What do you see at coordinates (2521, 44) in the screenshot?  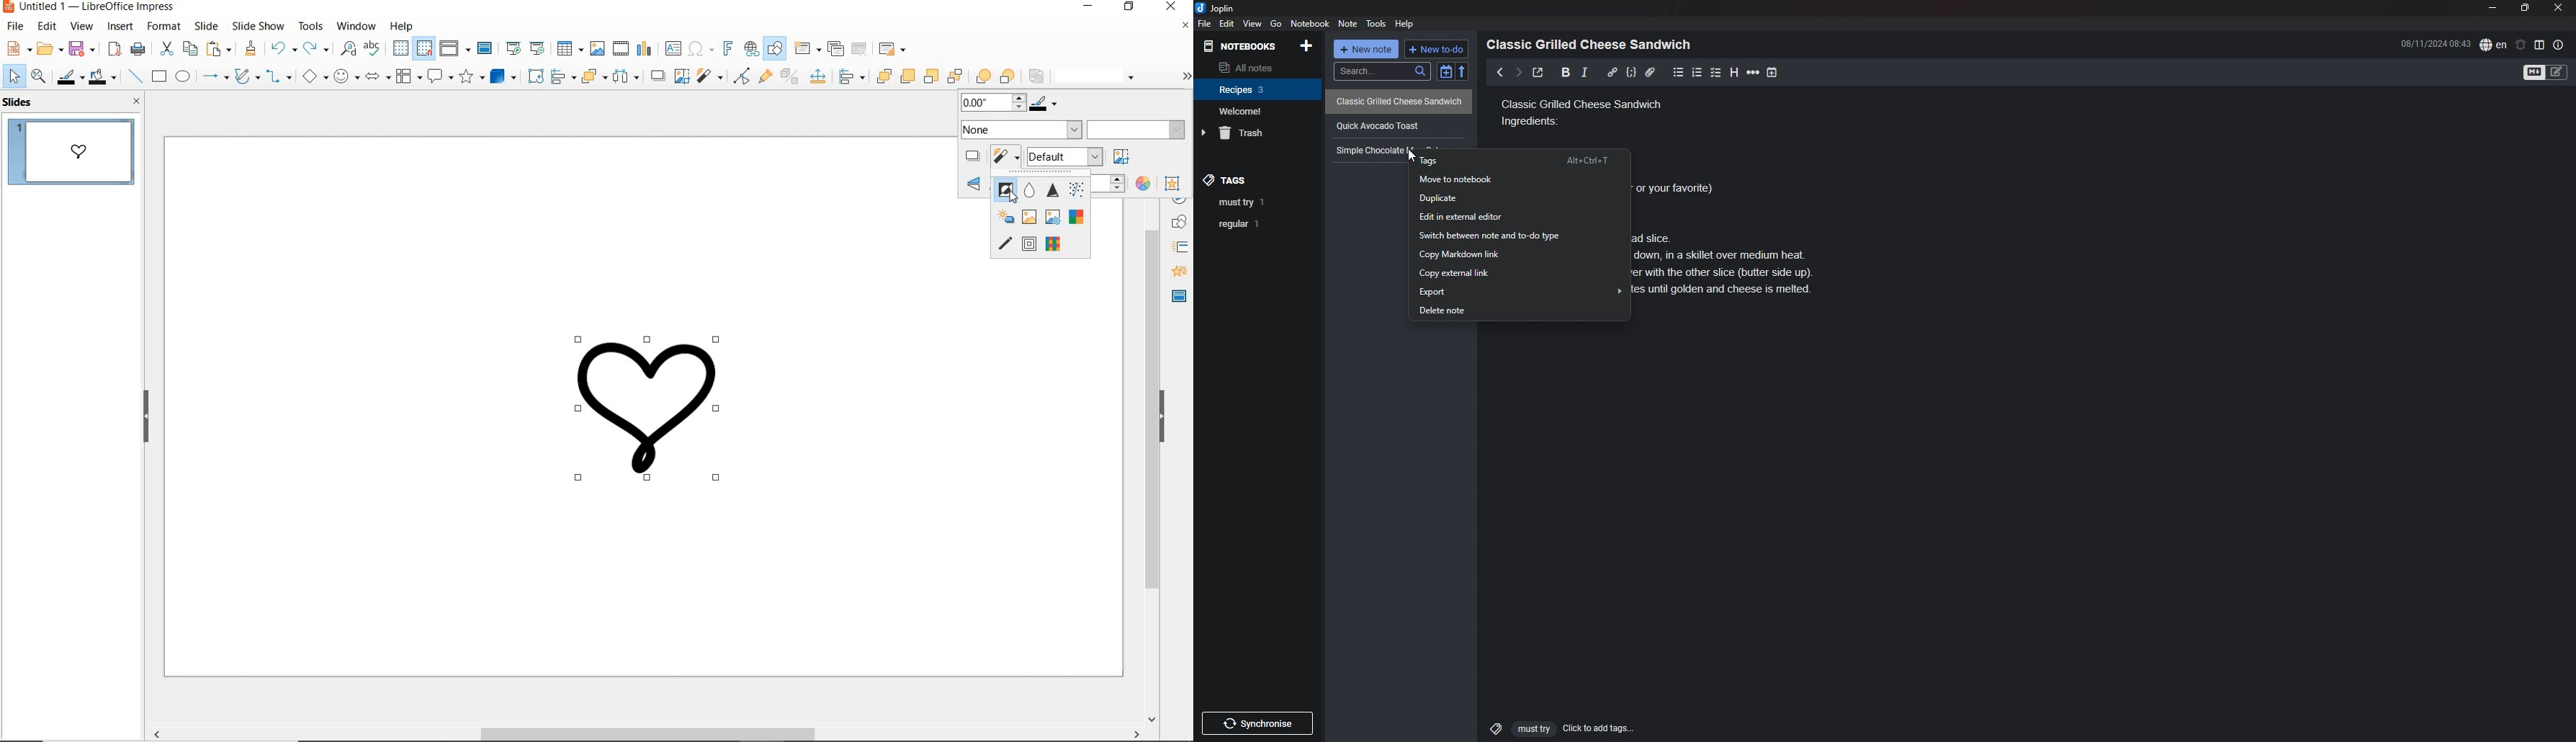 I see `set alarm` at bounding box center [2521, 44].